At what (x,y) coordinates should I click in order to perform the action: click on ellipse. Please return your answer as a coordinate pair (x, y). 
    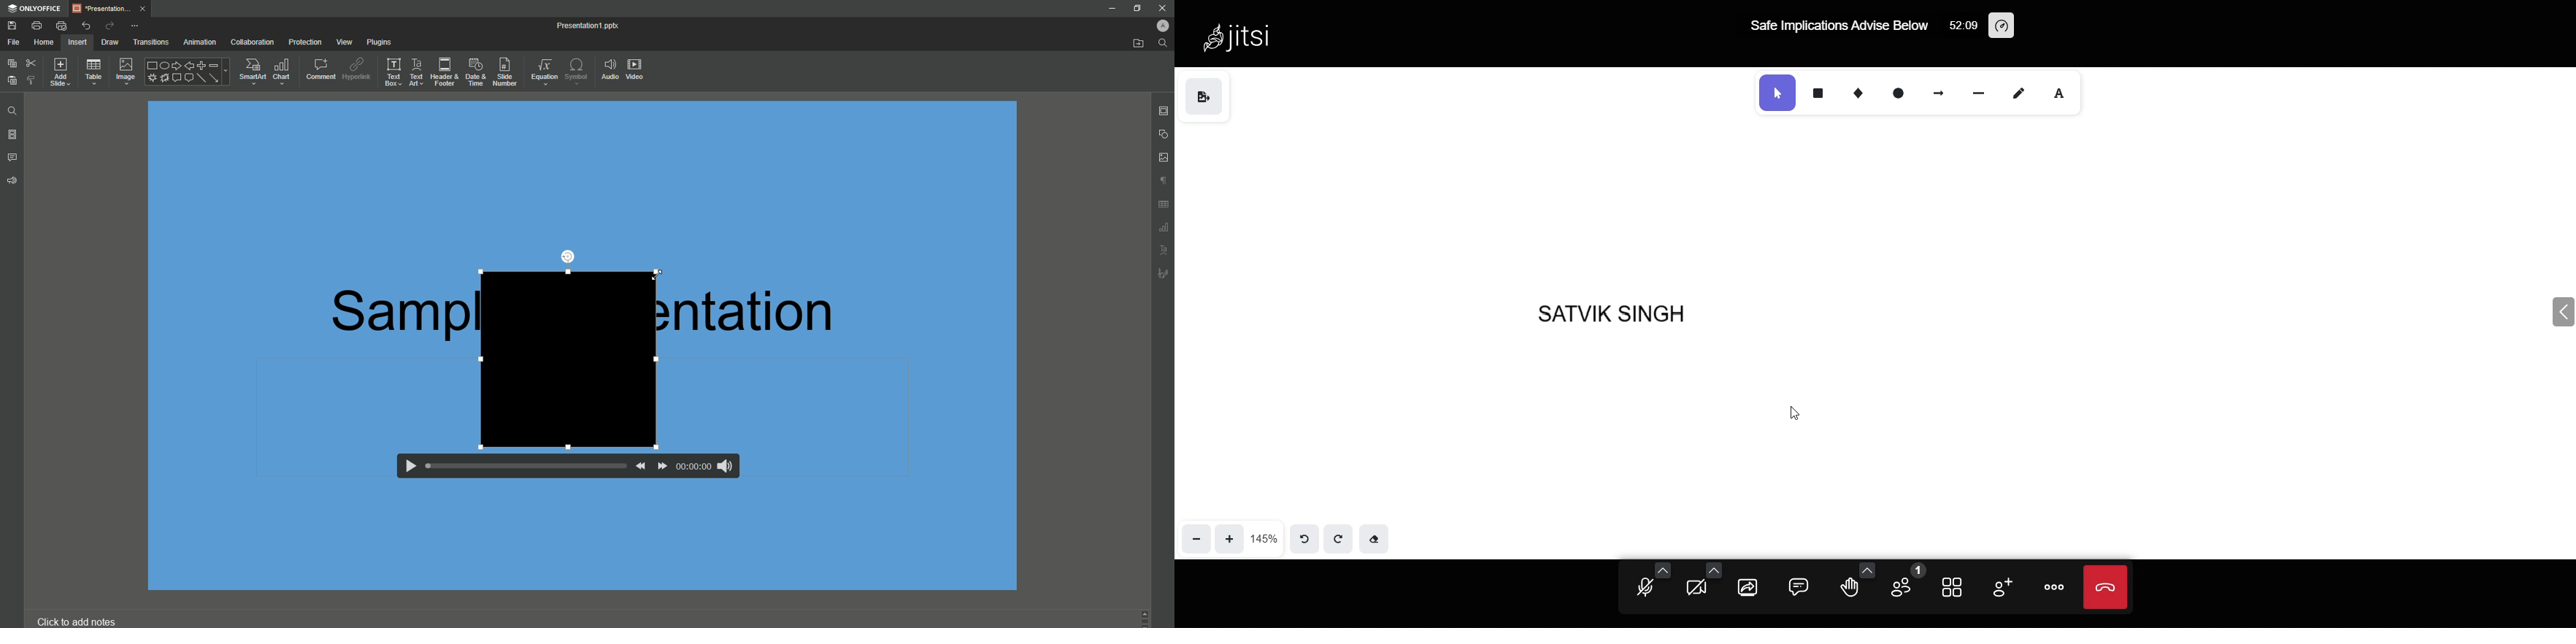
    Looking at the image, I should click on (1901, 94).